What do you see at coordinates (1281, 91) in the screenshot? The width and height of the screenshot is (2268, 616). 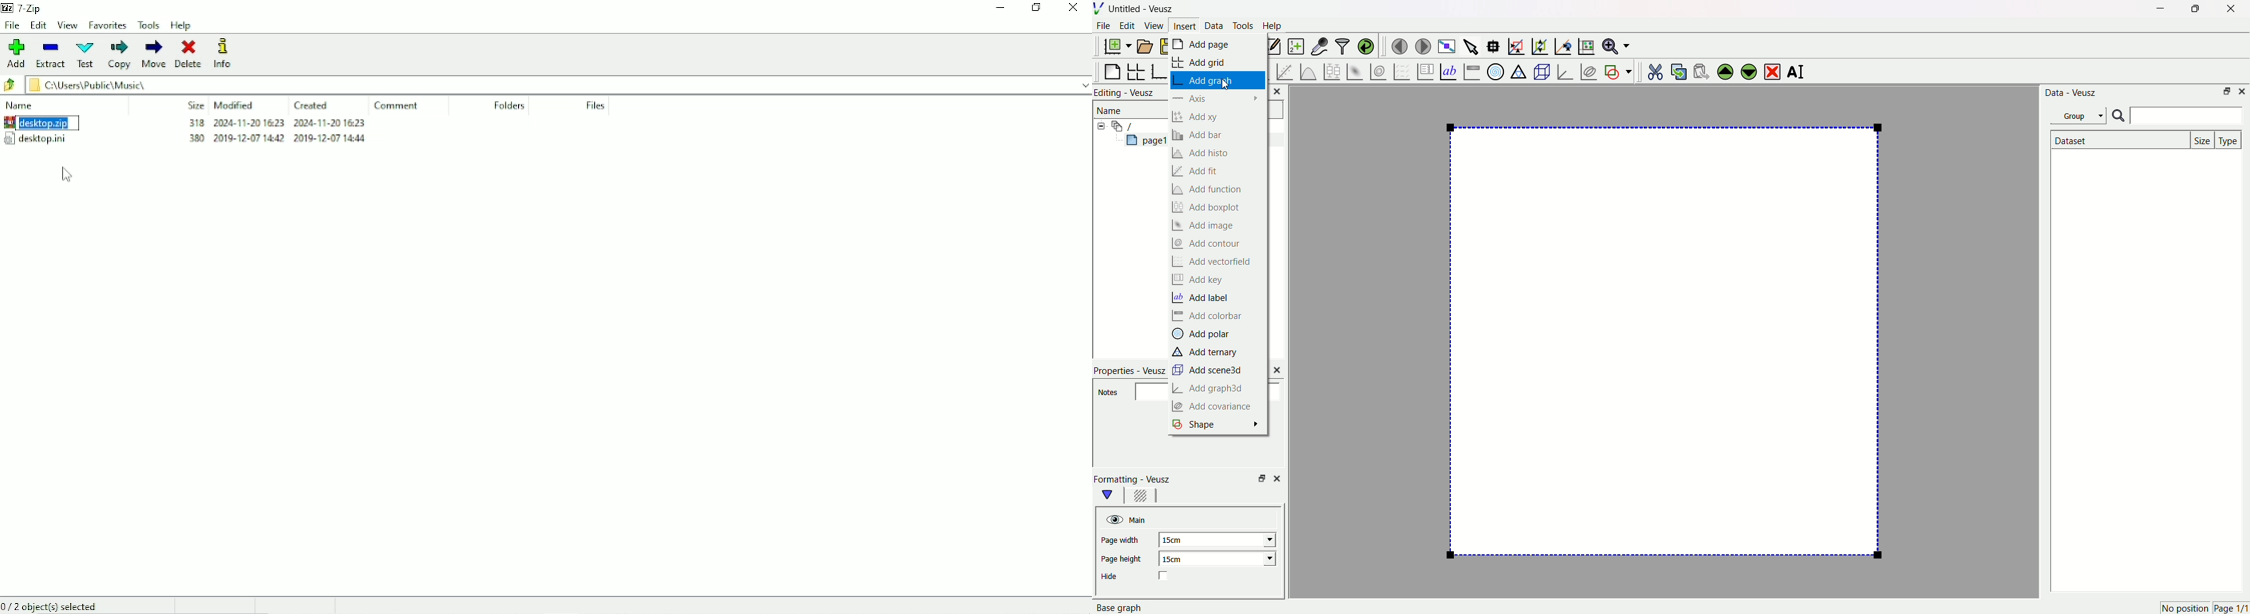 I see `Close` at bounding box center [1281, 91].